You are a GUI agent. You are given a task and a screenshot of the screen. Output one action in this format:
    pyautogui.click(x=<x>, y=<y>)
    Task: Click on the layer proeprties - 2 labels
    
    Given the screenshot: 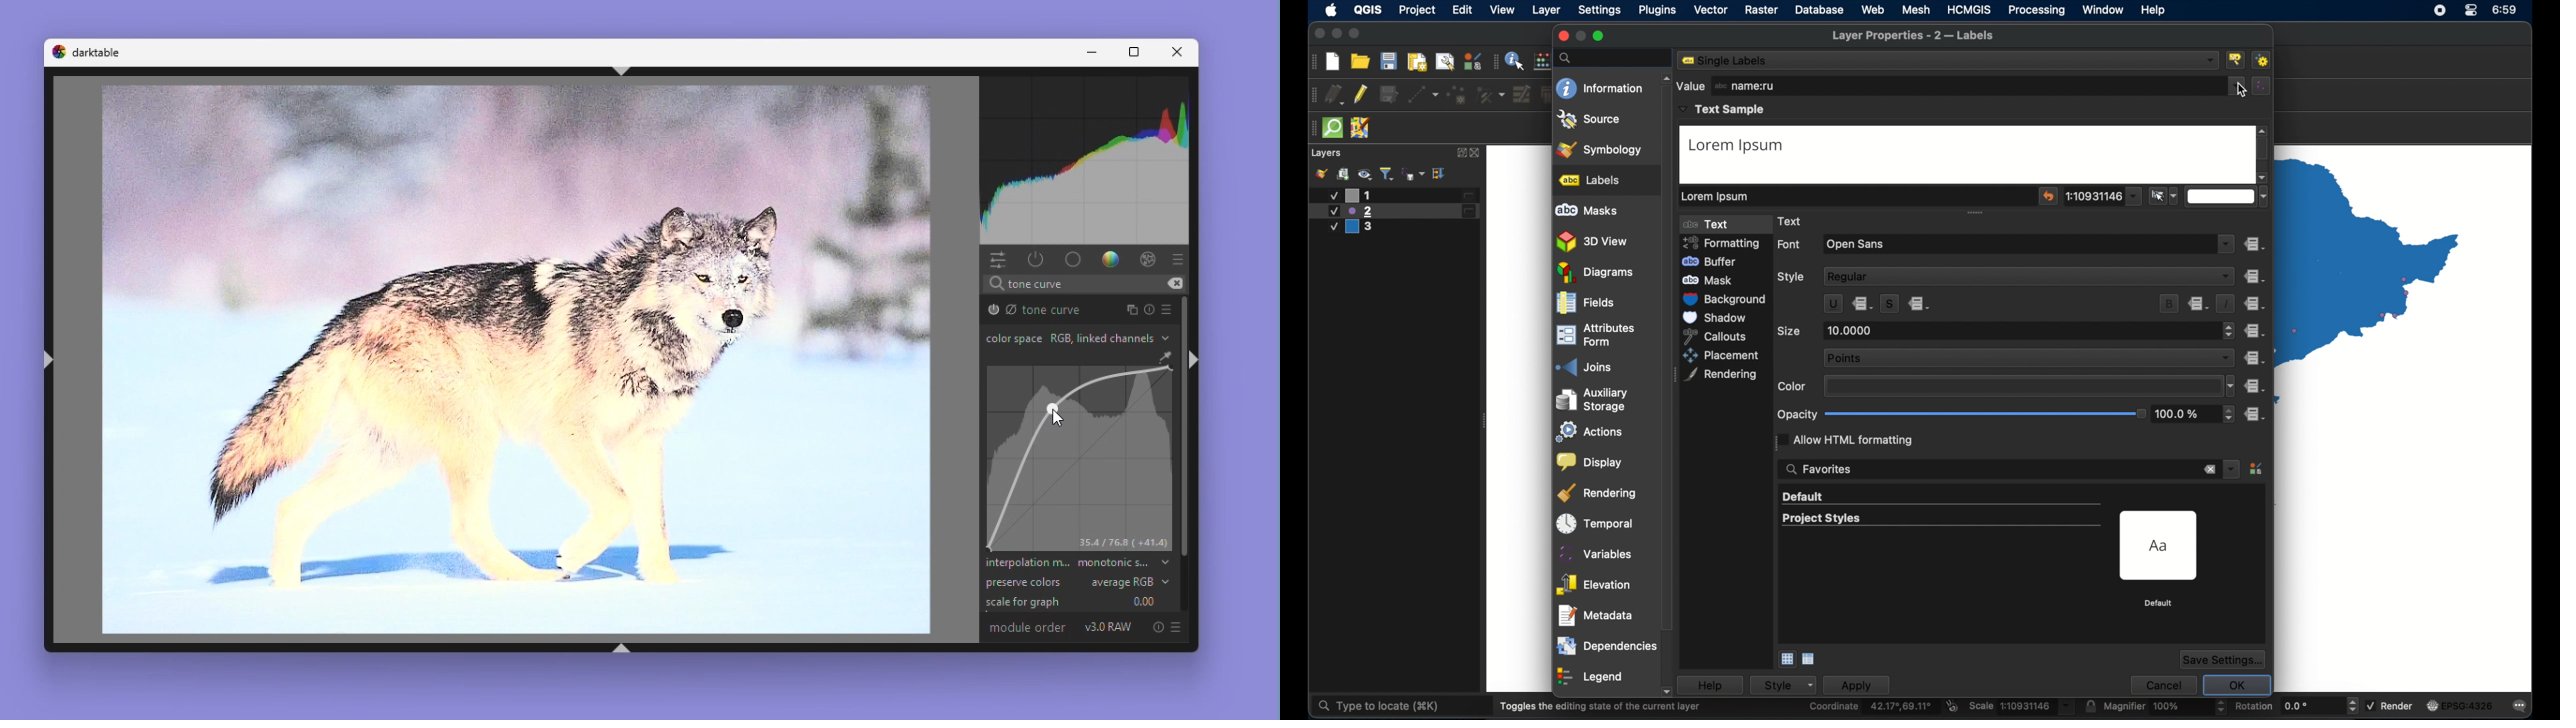 What is the action you would take?
    pyautogui.click(x=1913, y=36)
    